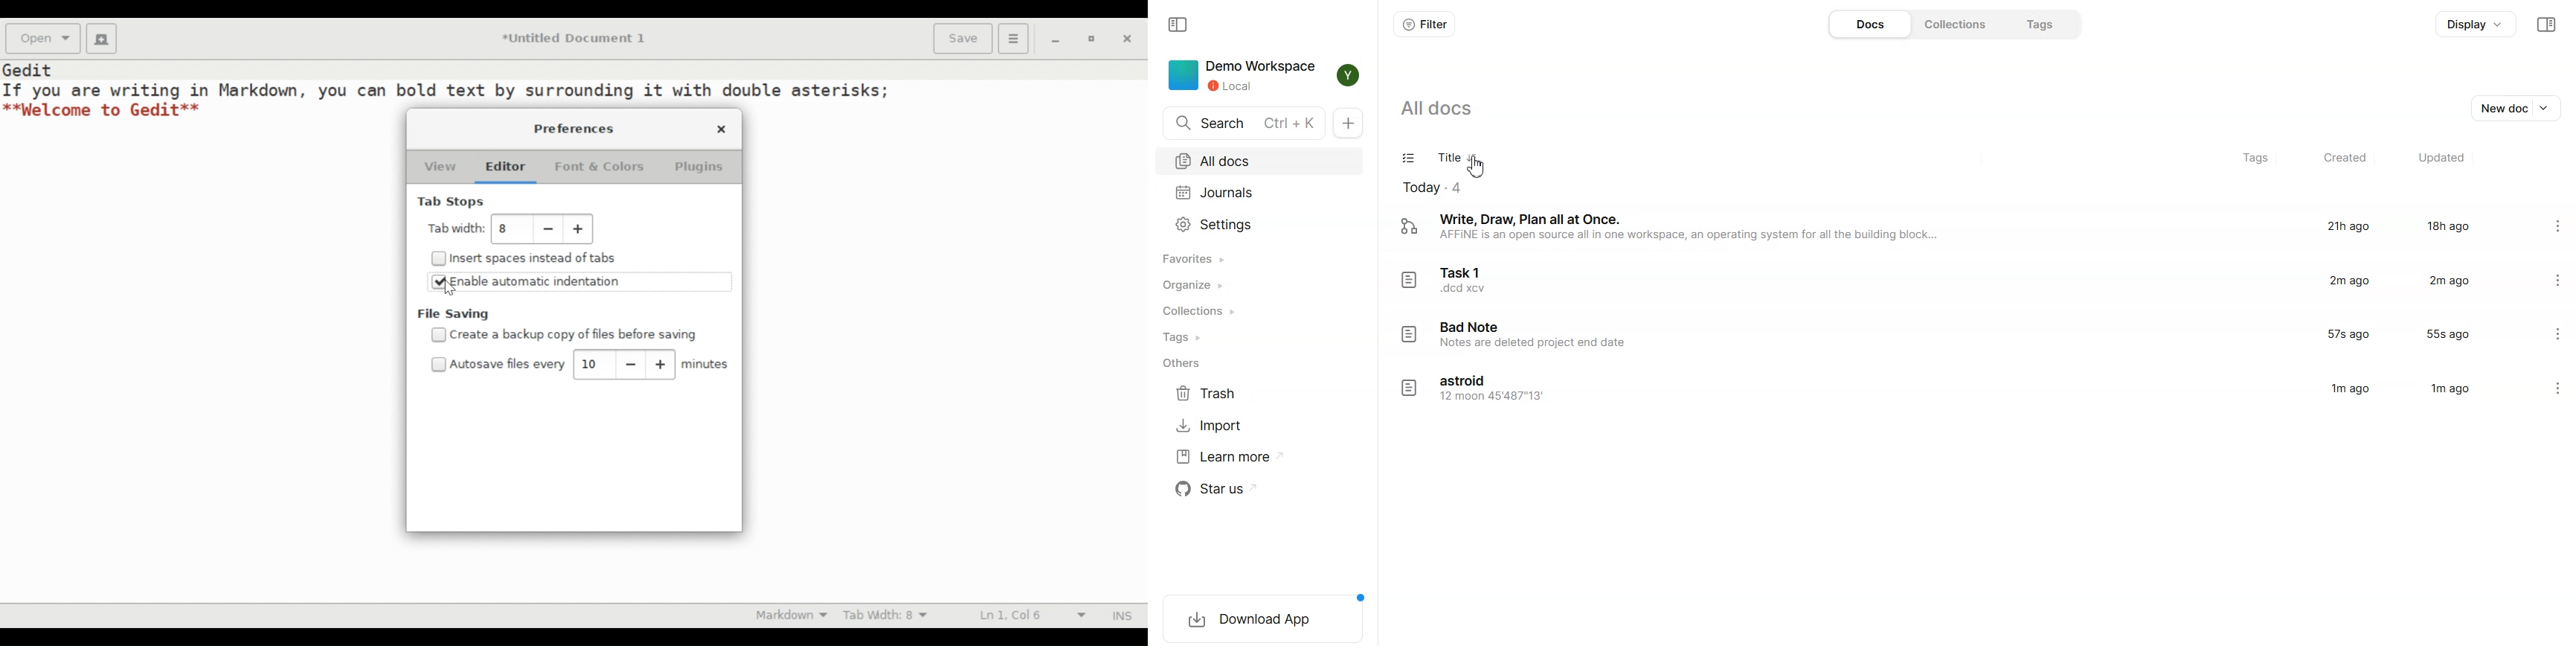 The height and width of the screenshot is (672, 2576). Describe the element at coordinates (1259, 162) in the screenshot. I see `All docs` at that location.